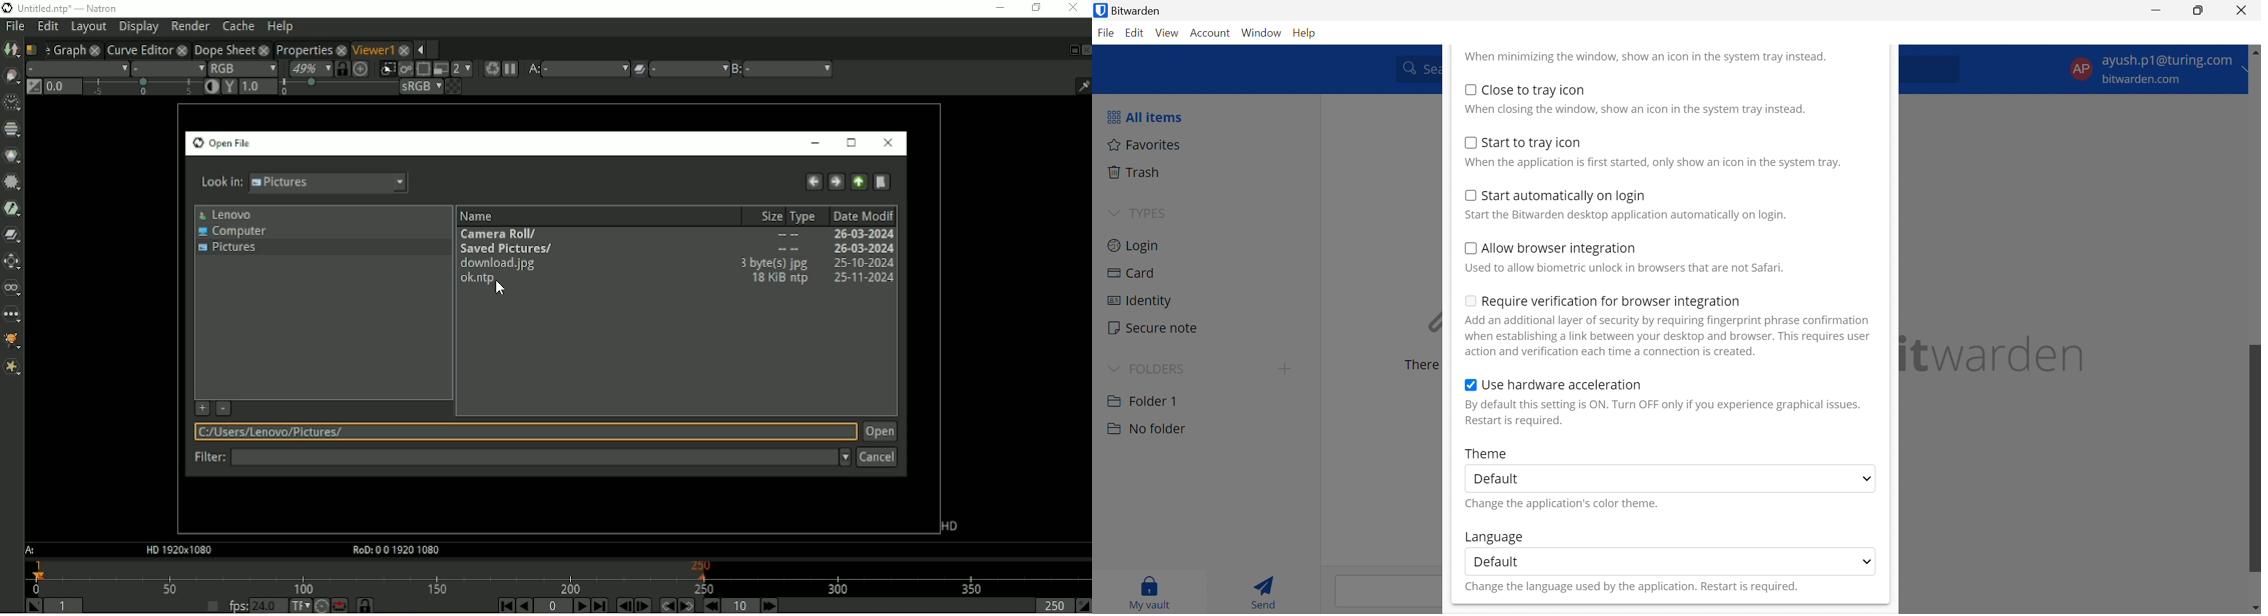  What do you see at coordinates (1150, 590) in the screenshot?
I see `My vault` at bounding box center [1150, 590].